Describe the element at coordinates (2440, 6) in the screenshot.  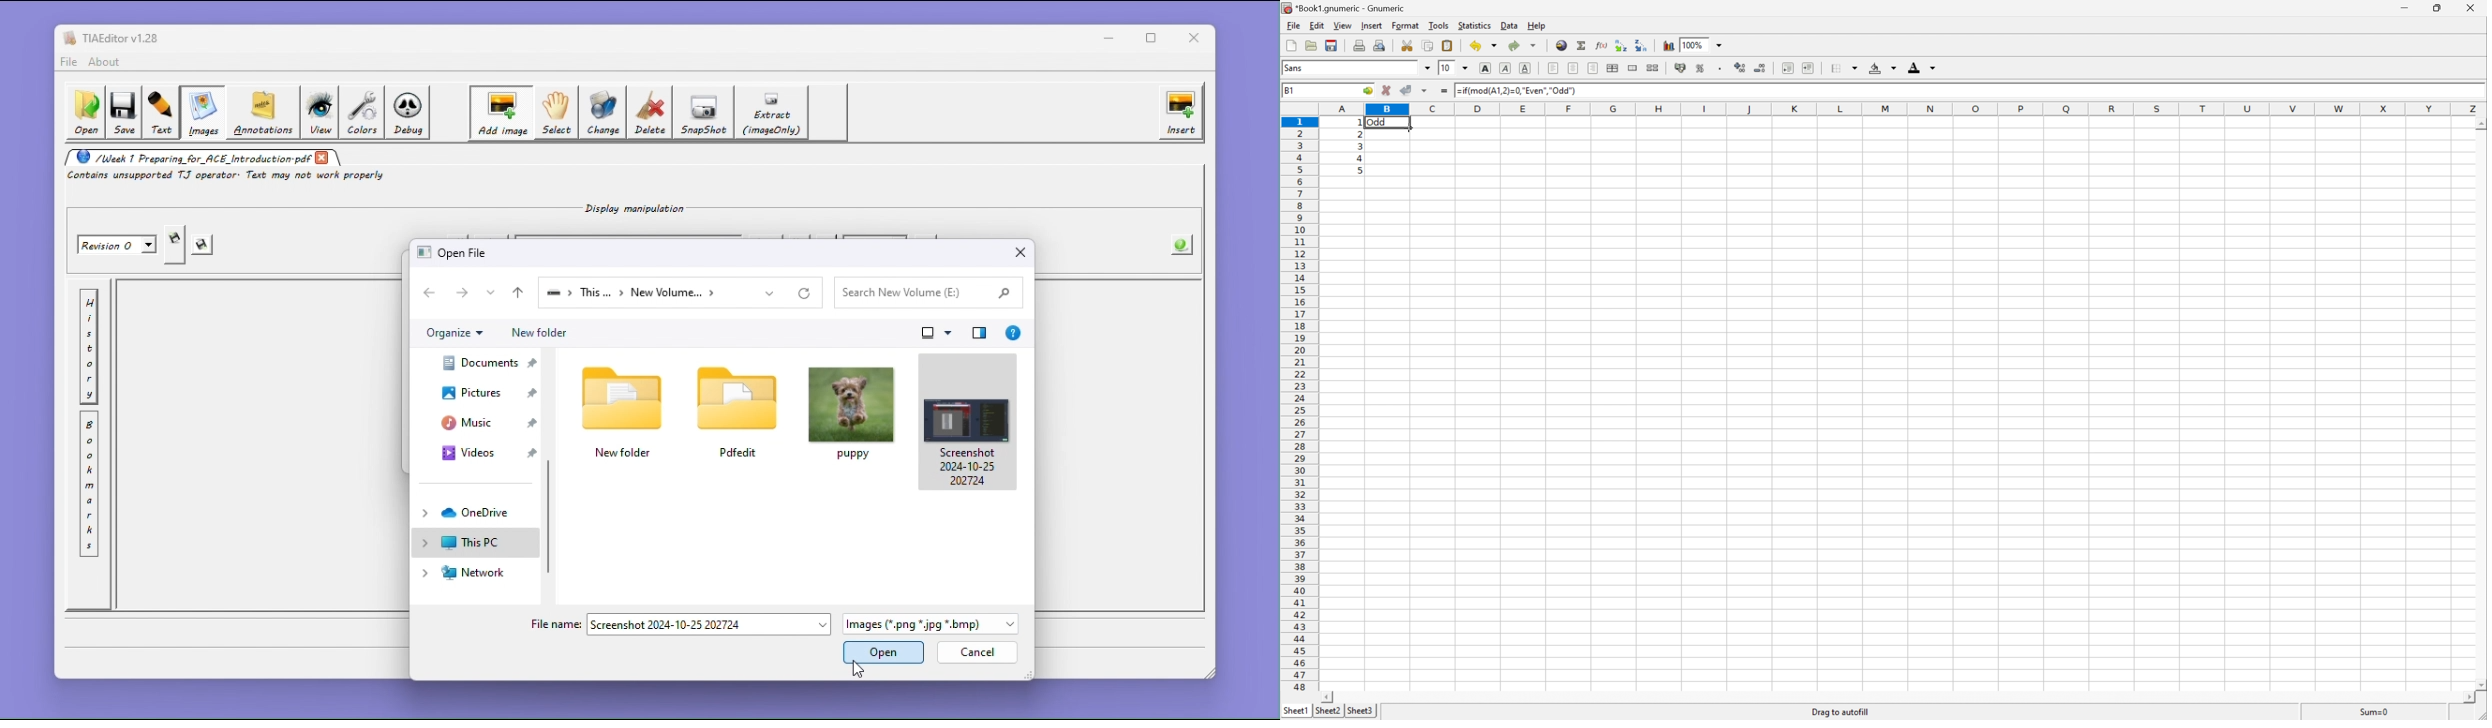
I see `Restore Down` at that location.